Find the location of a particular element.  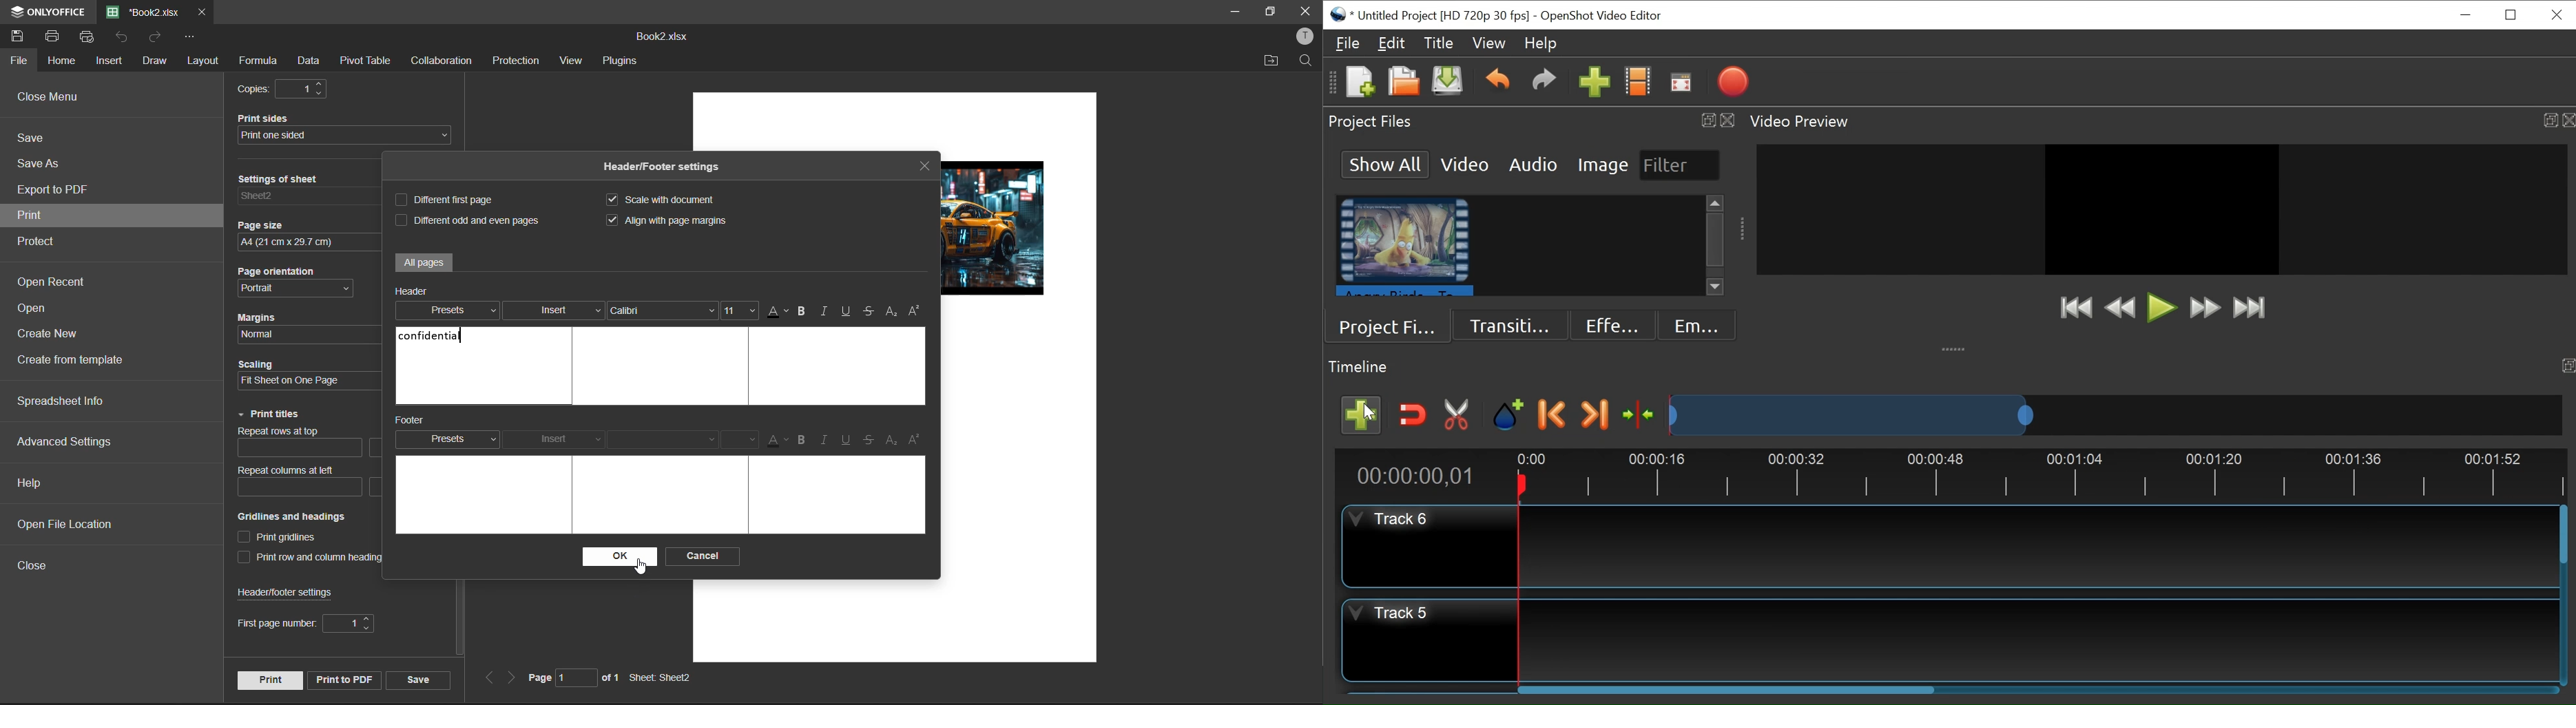

page number is located at coordinates (572, 680).